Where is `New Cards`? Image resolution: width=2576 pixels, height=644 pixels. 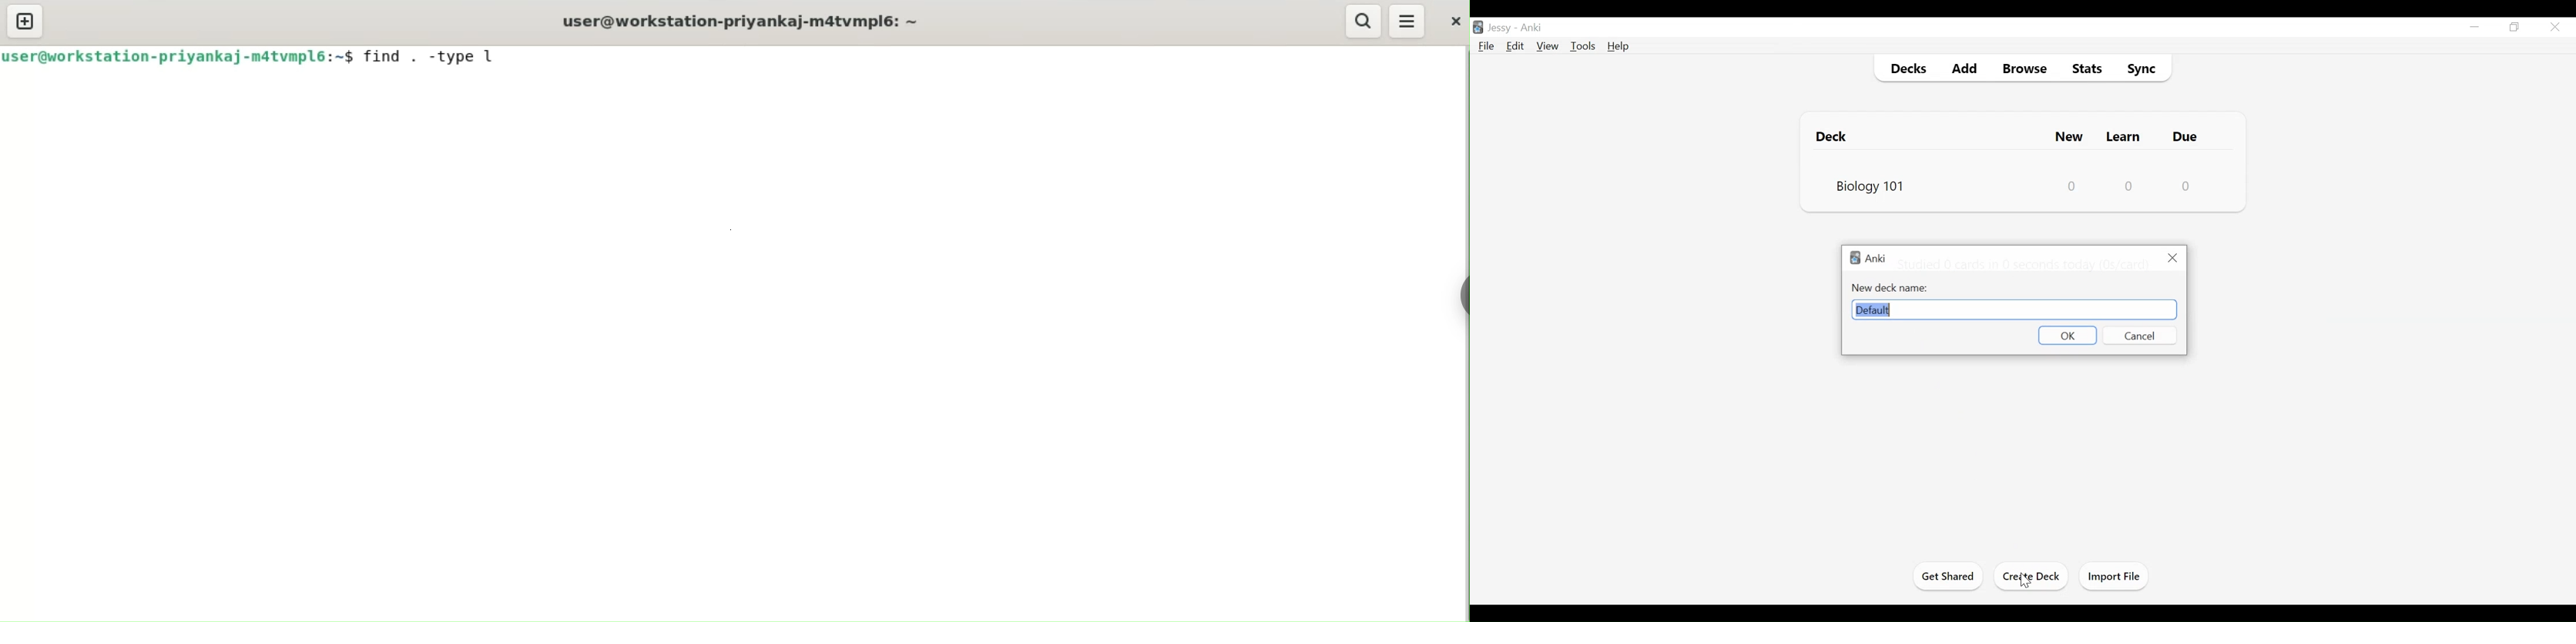
New Cards is located at coordinates (2070, 136).